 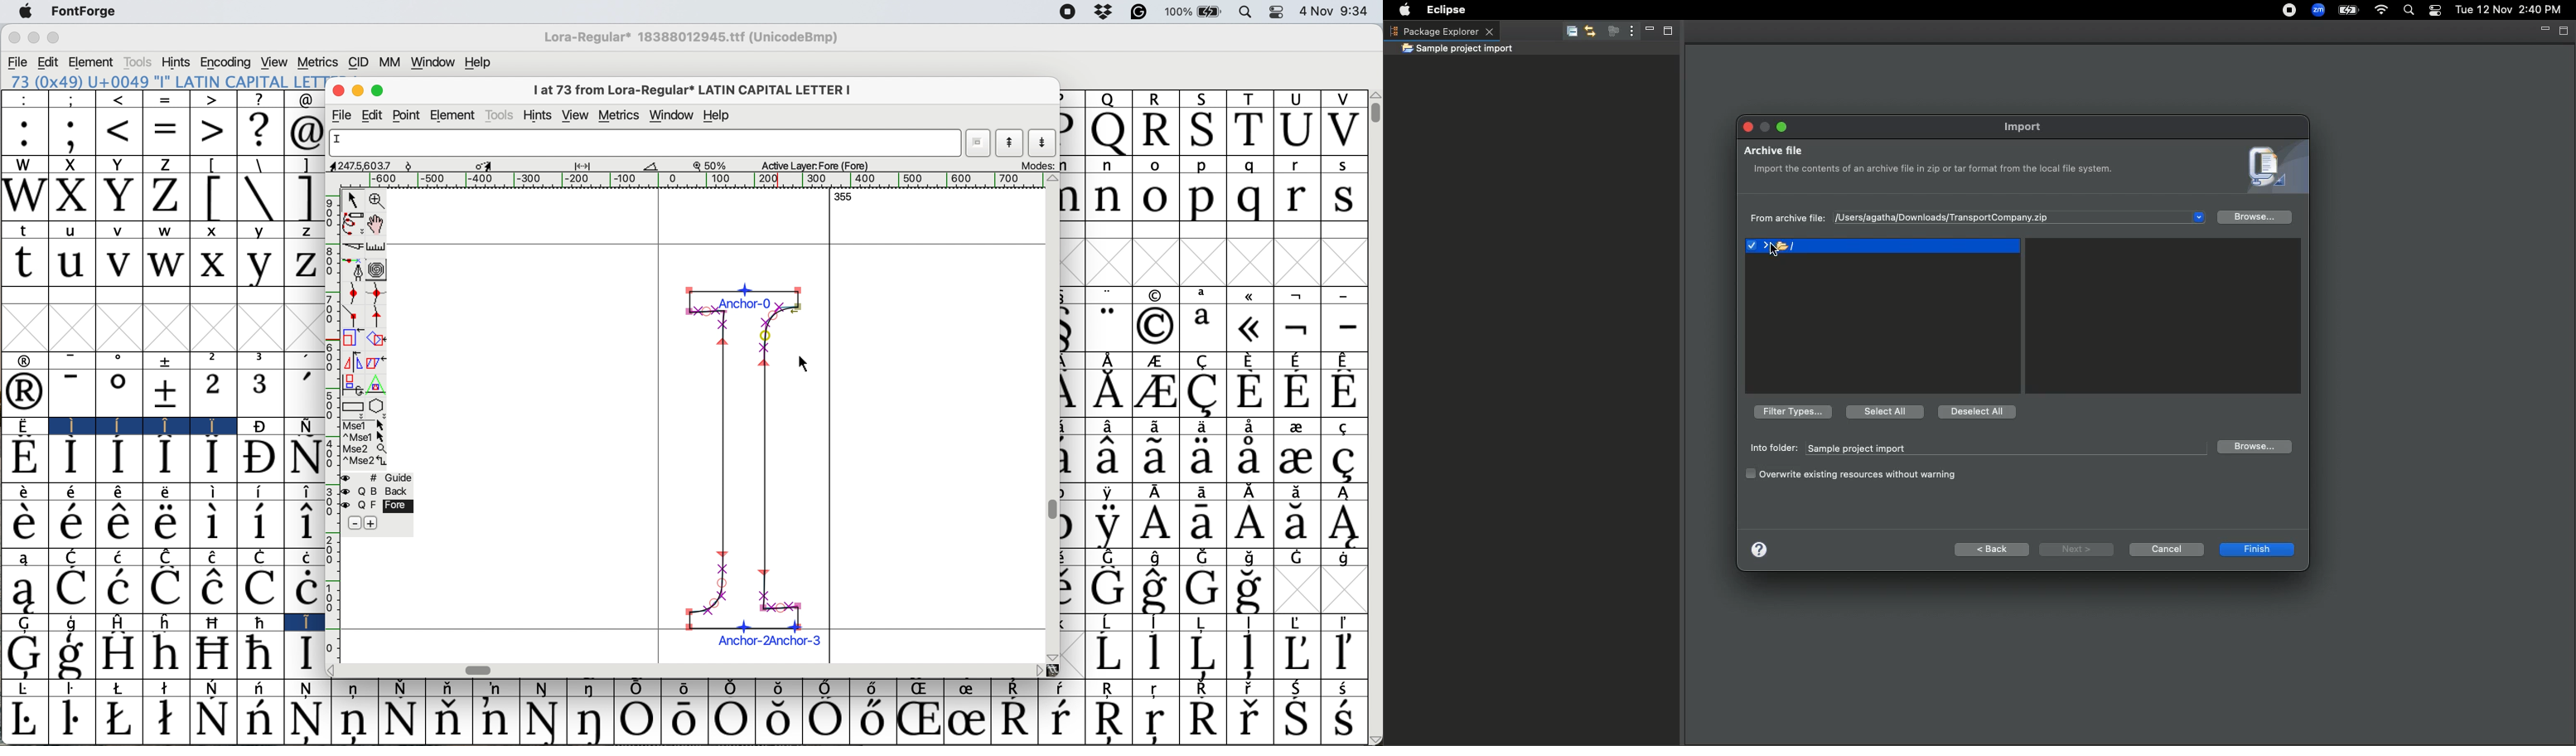 What do you see at coordinates (593, 721) in the screenshot?
I see `Symbol` at bounding box center [593, 721].